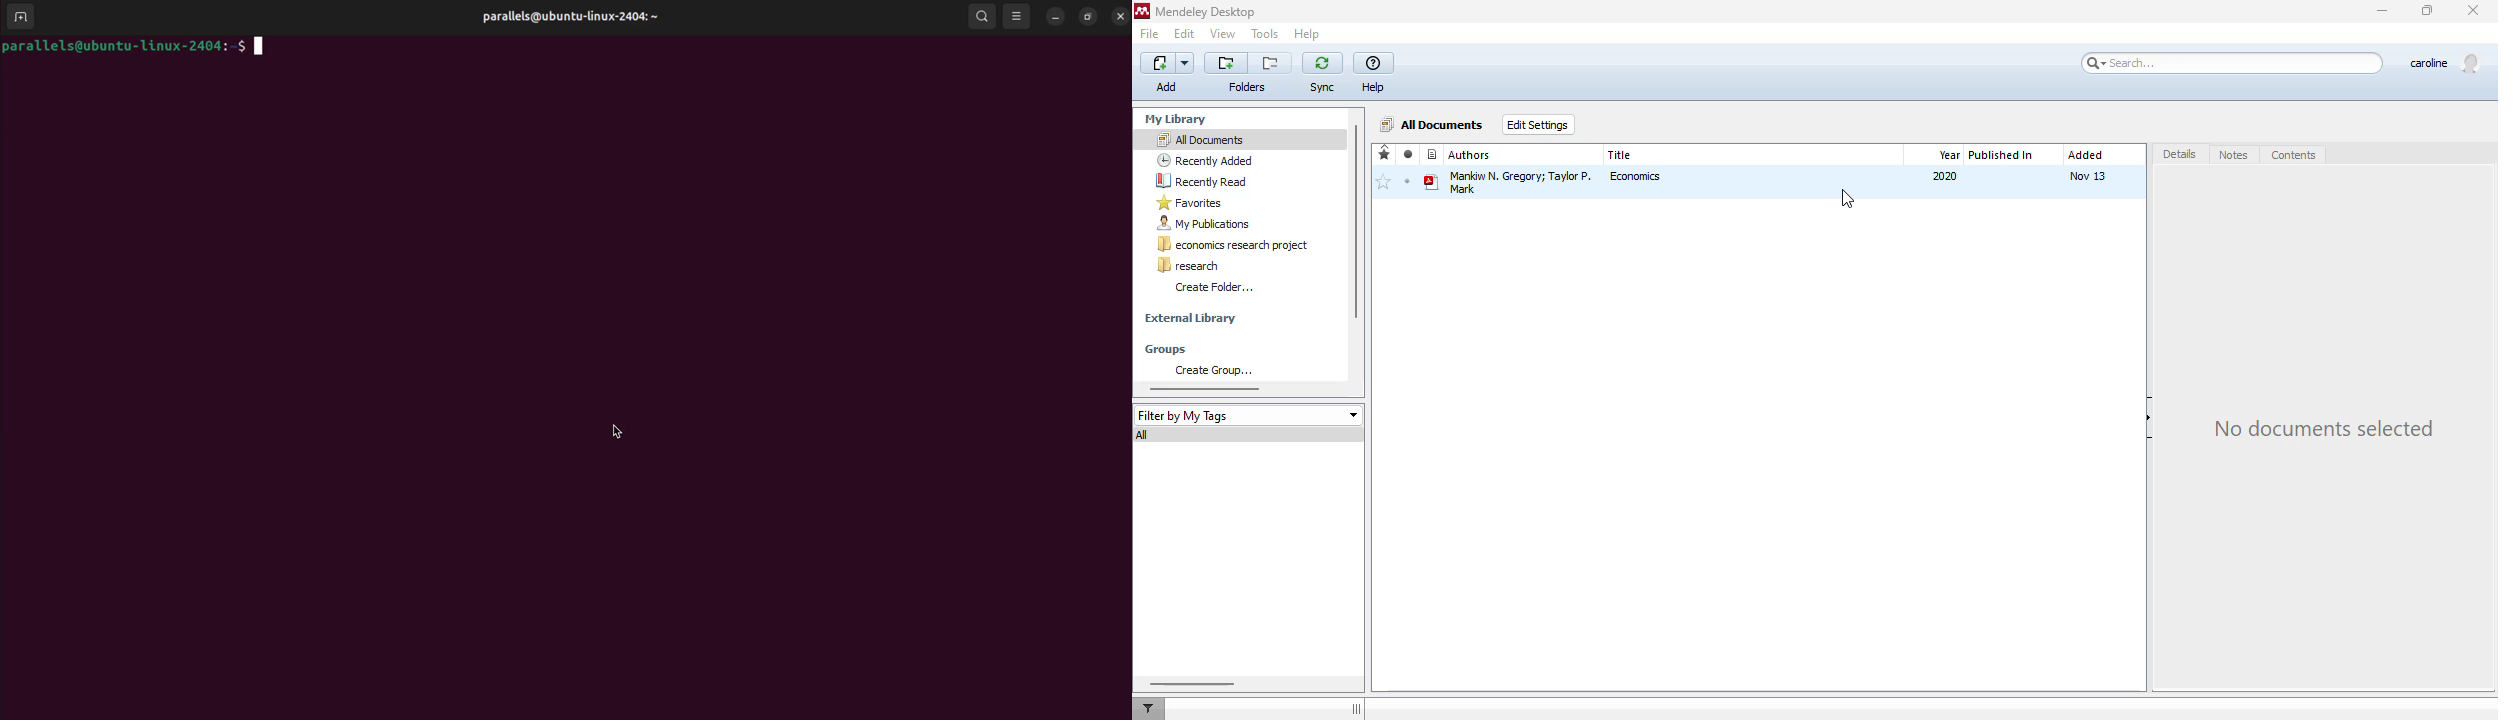 The height and width of the screenshot is (728, 2520). Describe the element at coordinates (1307, 35) in the screenshot. I see `help` at that location.